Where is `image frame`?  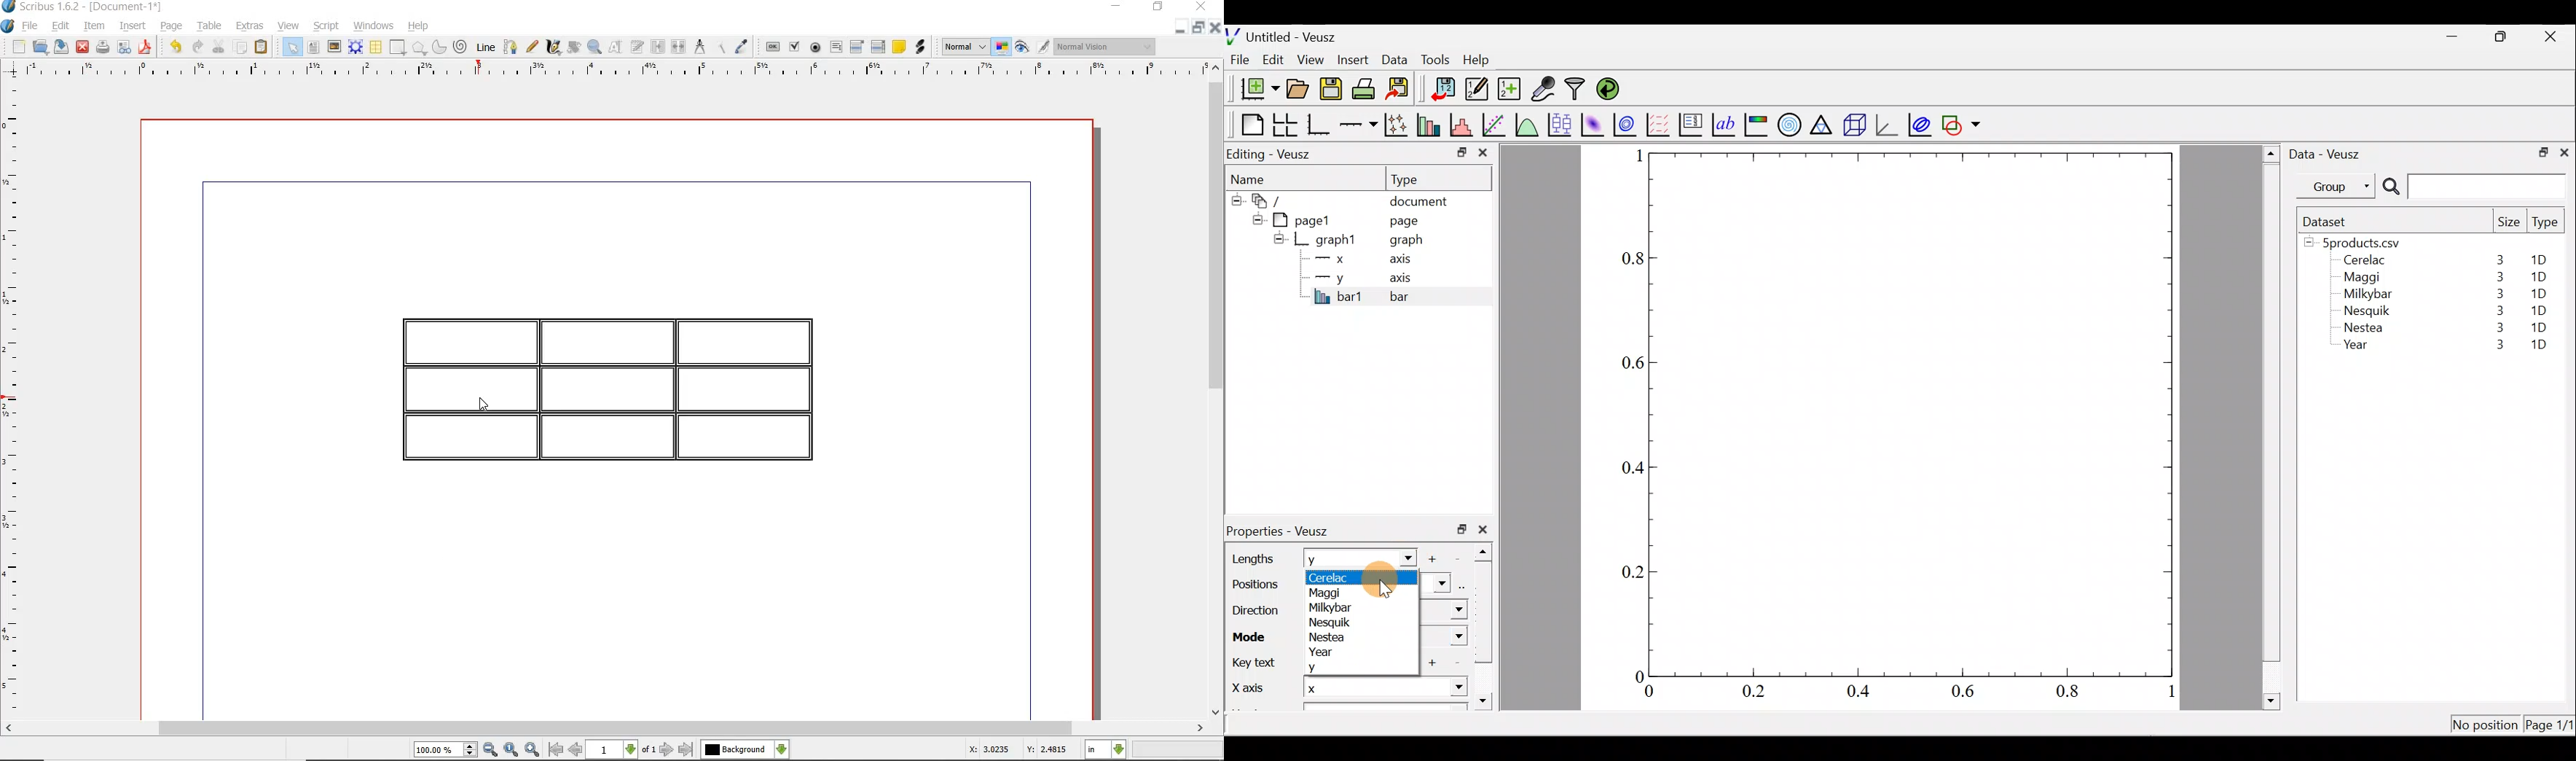
image frame is located at coordinates (334, 47).